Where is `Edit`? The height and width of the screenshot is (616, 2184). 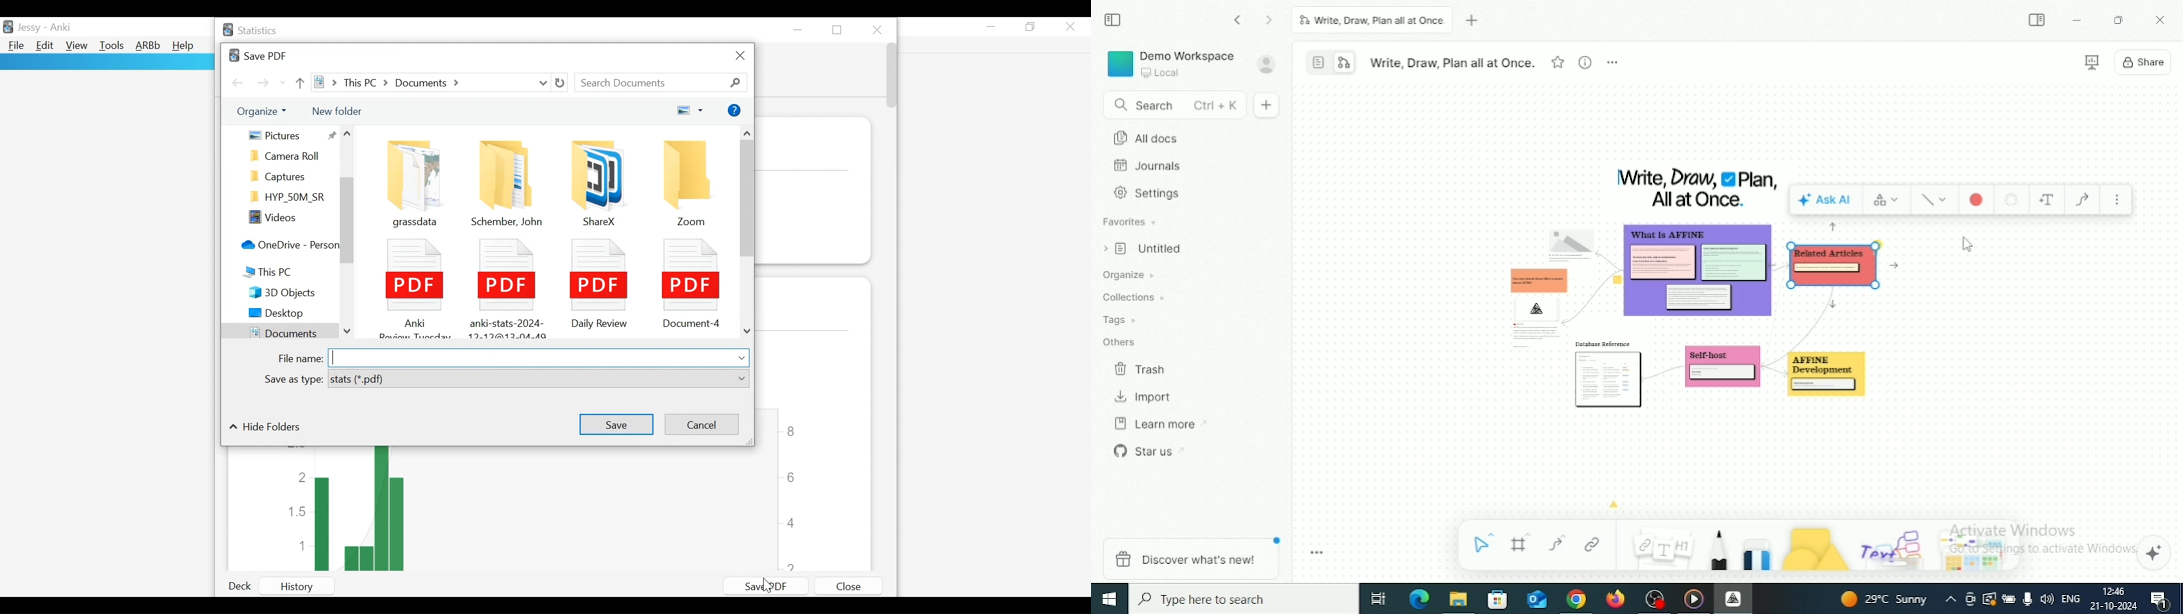
Edit is located at coordinates (45, 47).